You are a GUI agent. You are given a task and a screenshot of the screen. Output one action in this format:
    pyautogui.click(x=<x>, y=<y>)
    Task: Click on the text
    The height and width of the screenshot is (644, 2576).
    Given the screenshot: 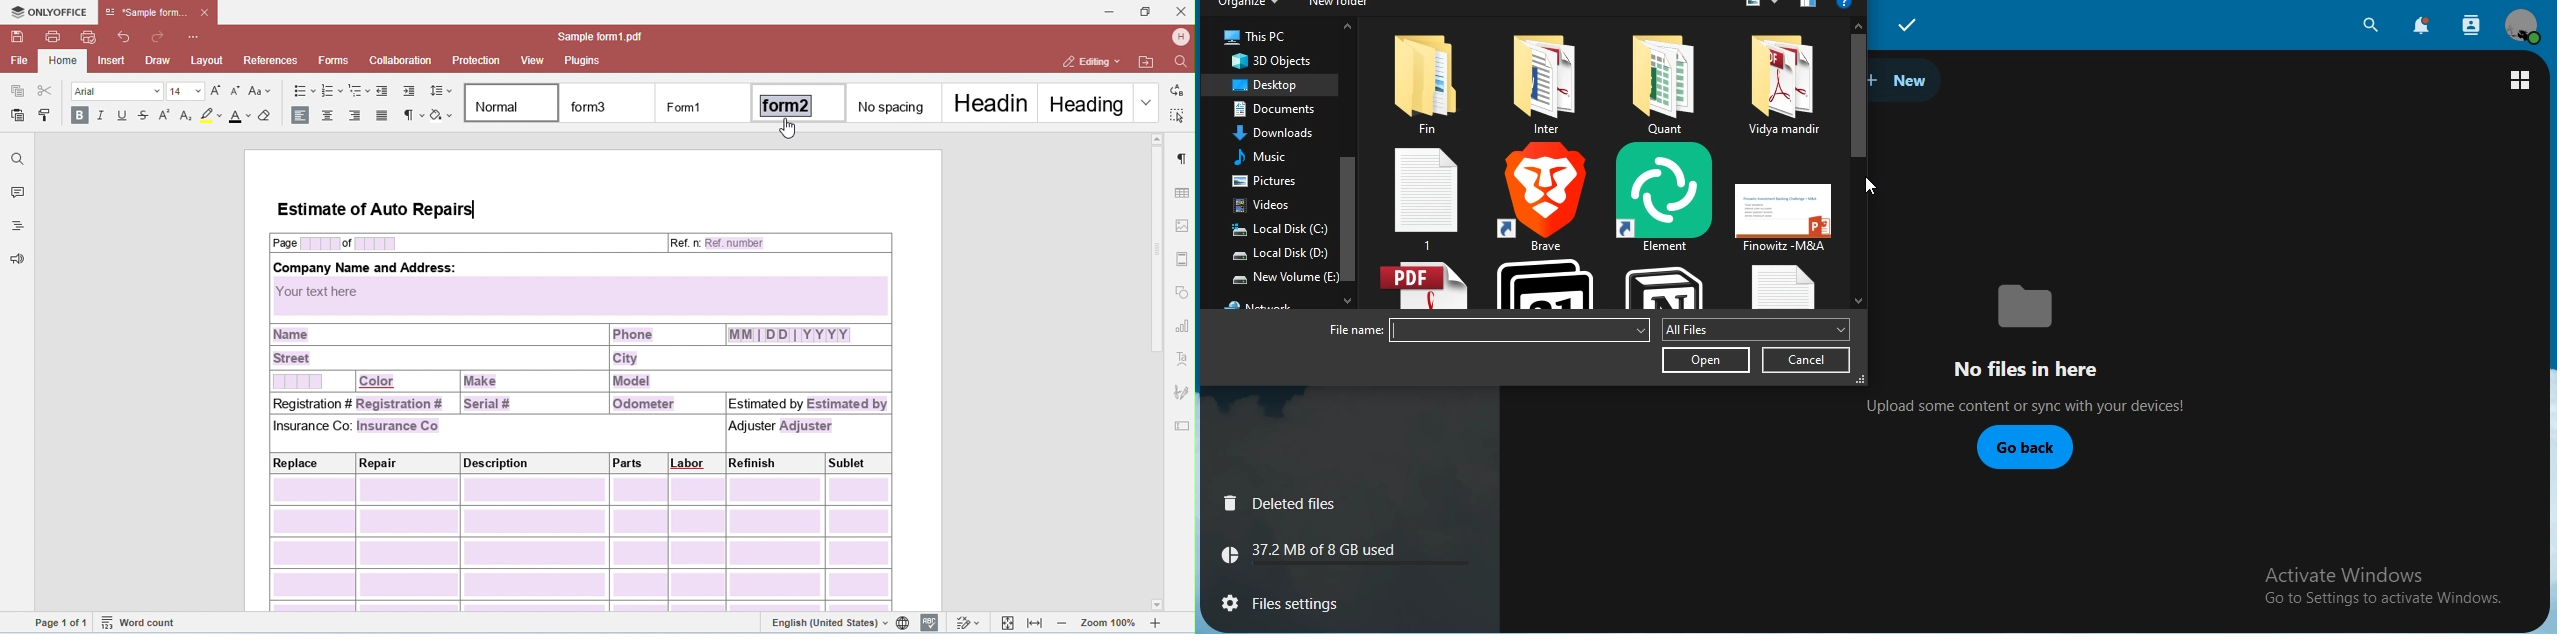 What is the action you would take?
    pyautogui.click(x=2050, y=345)
    